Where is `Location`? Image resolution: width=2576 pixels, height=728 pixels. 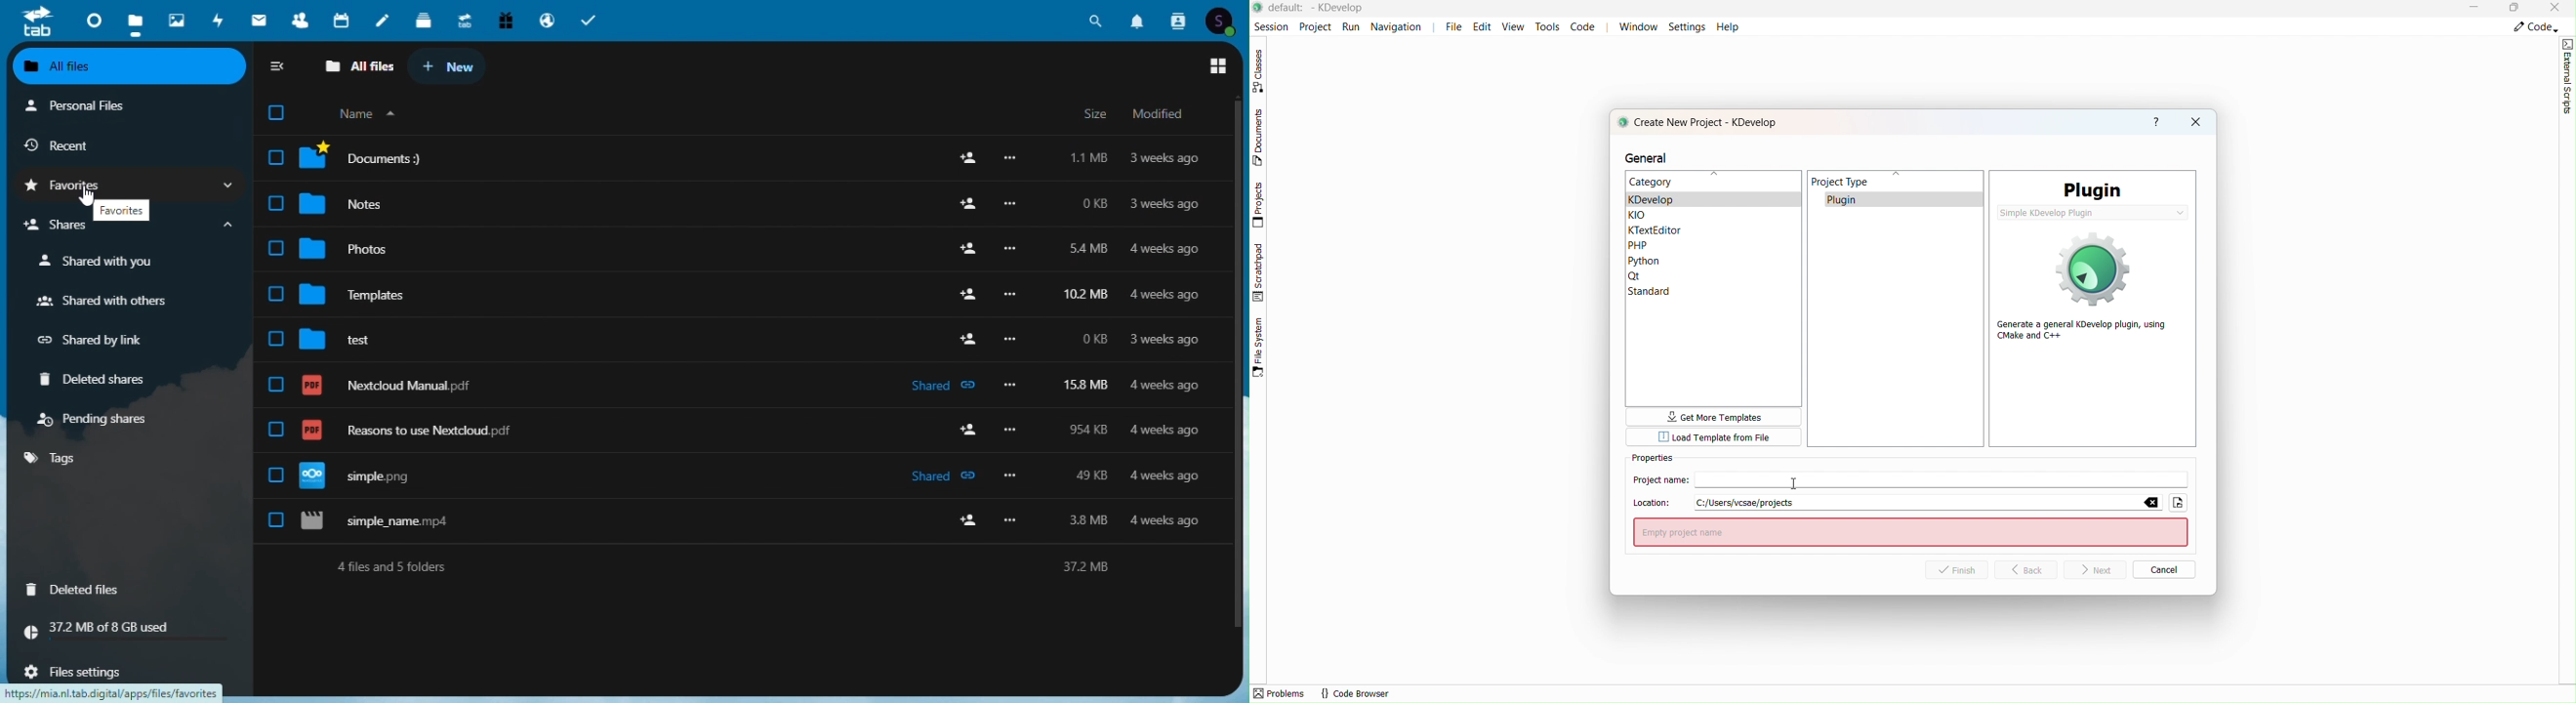 Location is located at coordinates (1911, 503).